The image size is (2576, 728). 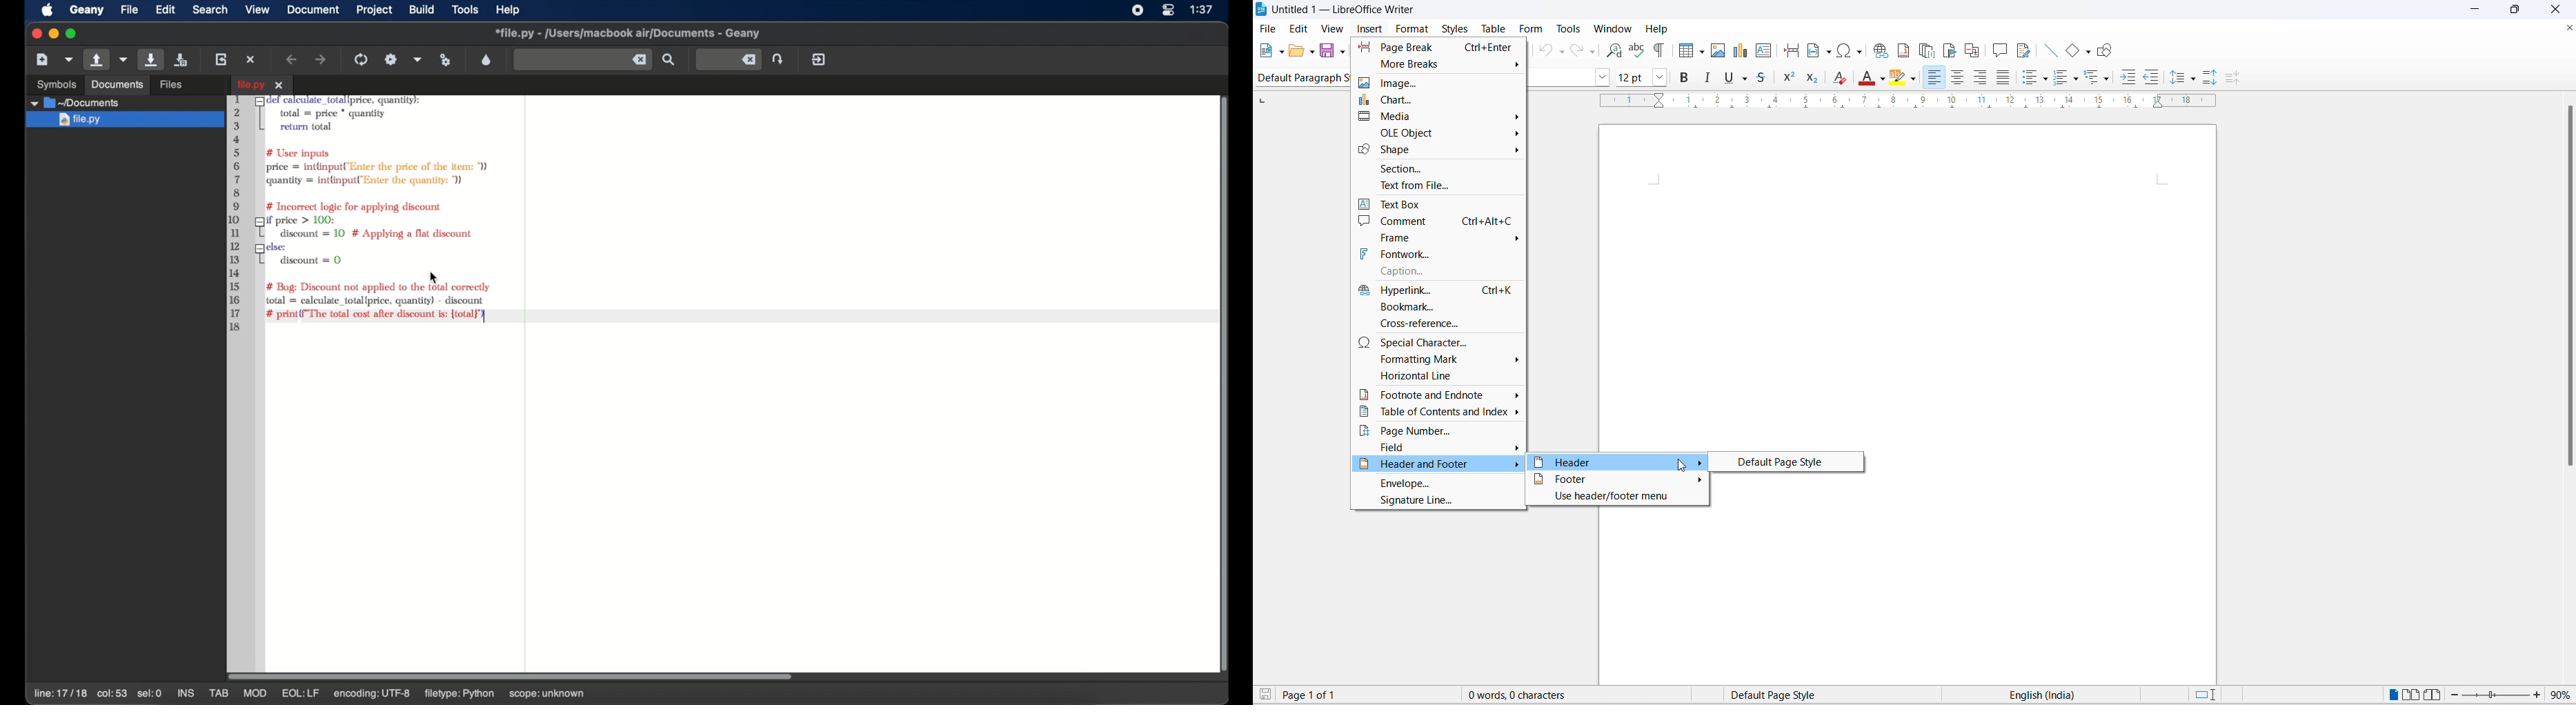 What do you see at coordinates (1748, 79) in the screenshot?
I see `underline options` at bounding box center [1748, 79].